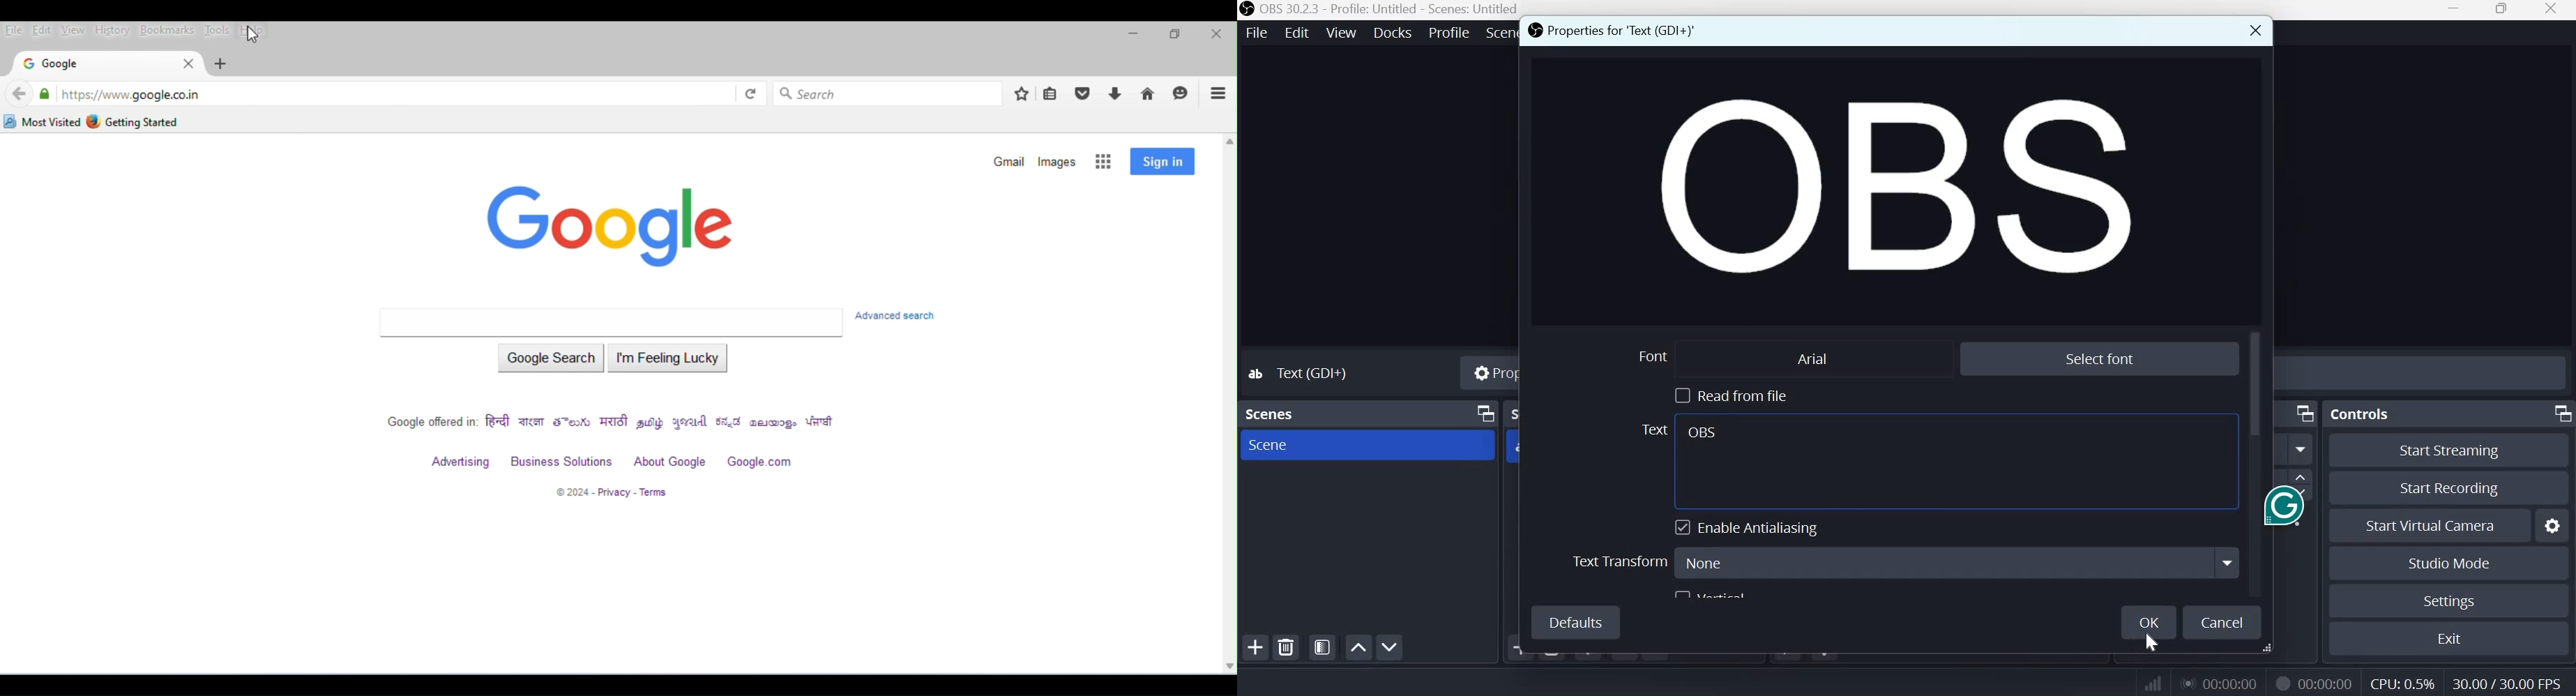 This screenshot has height=700, width=2576. What do you see at coordinates (1256, 648) in the screenshot?
I see `Add scene` at bounding box center [1256, 648].